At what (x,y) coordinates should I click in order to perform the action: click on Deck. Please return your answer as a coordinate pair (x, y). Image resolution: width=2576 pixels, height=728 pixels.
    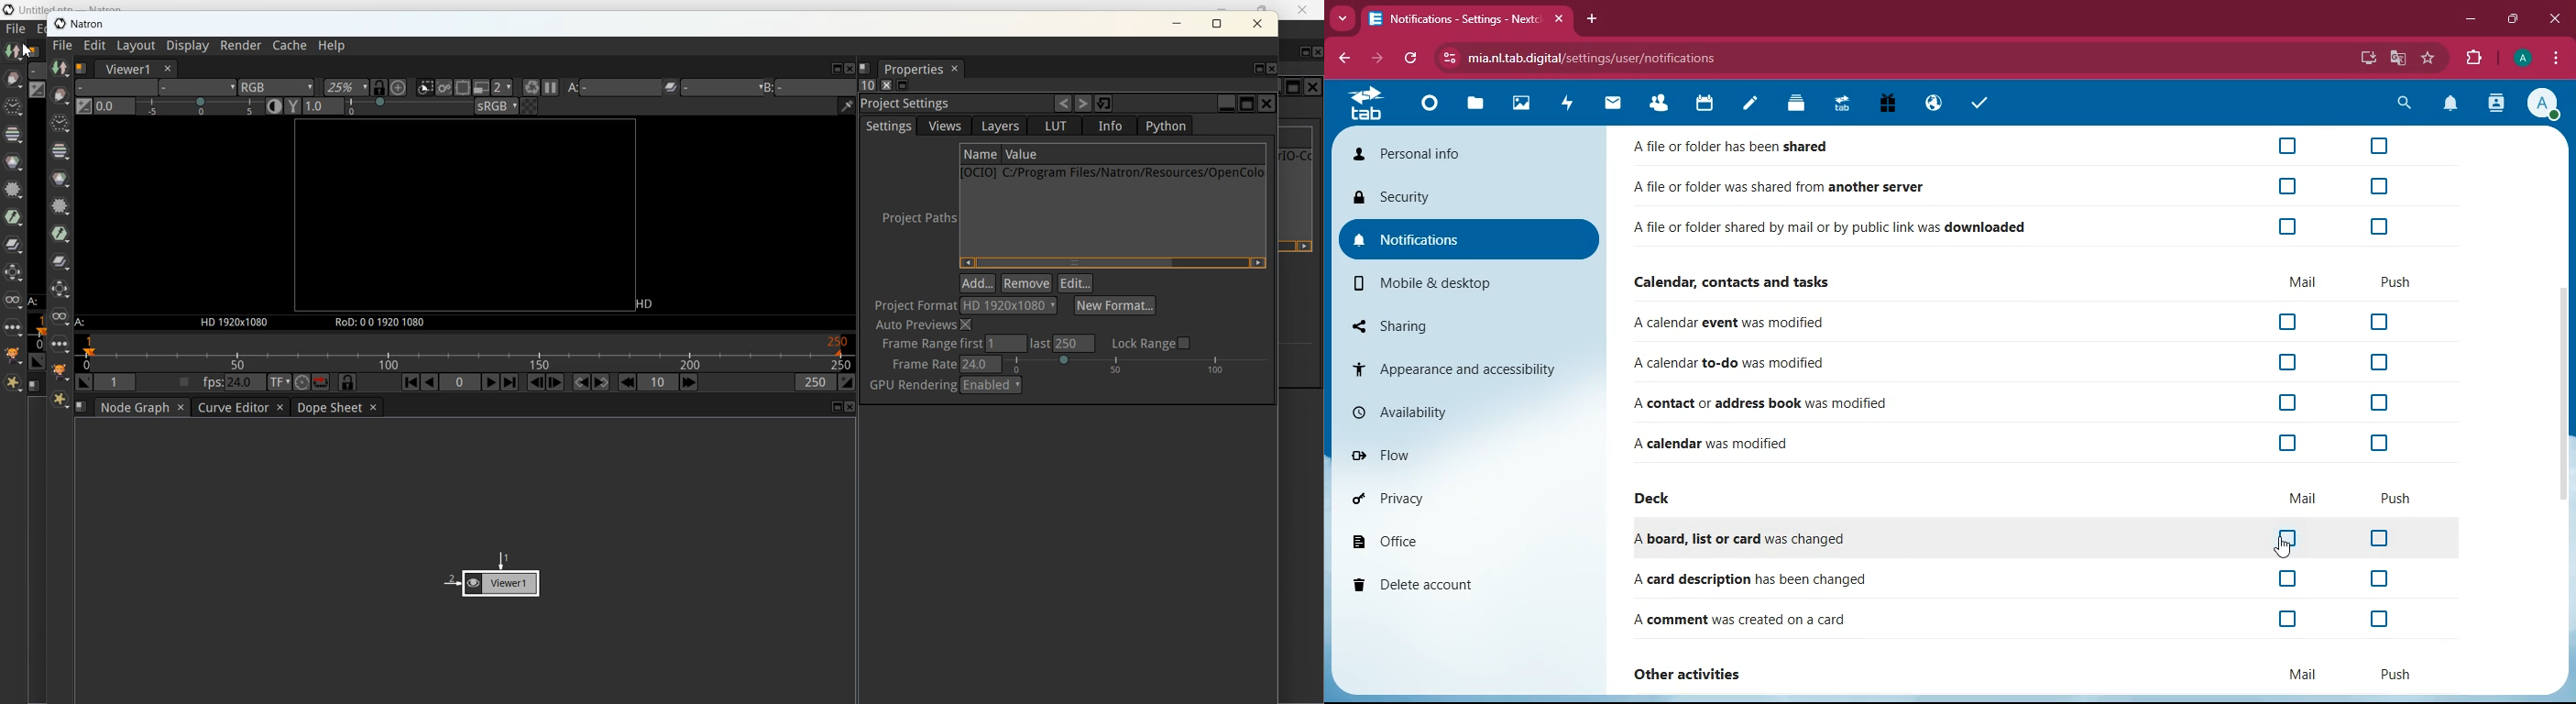
    Looking at the image, I should click on (1792, 104).